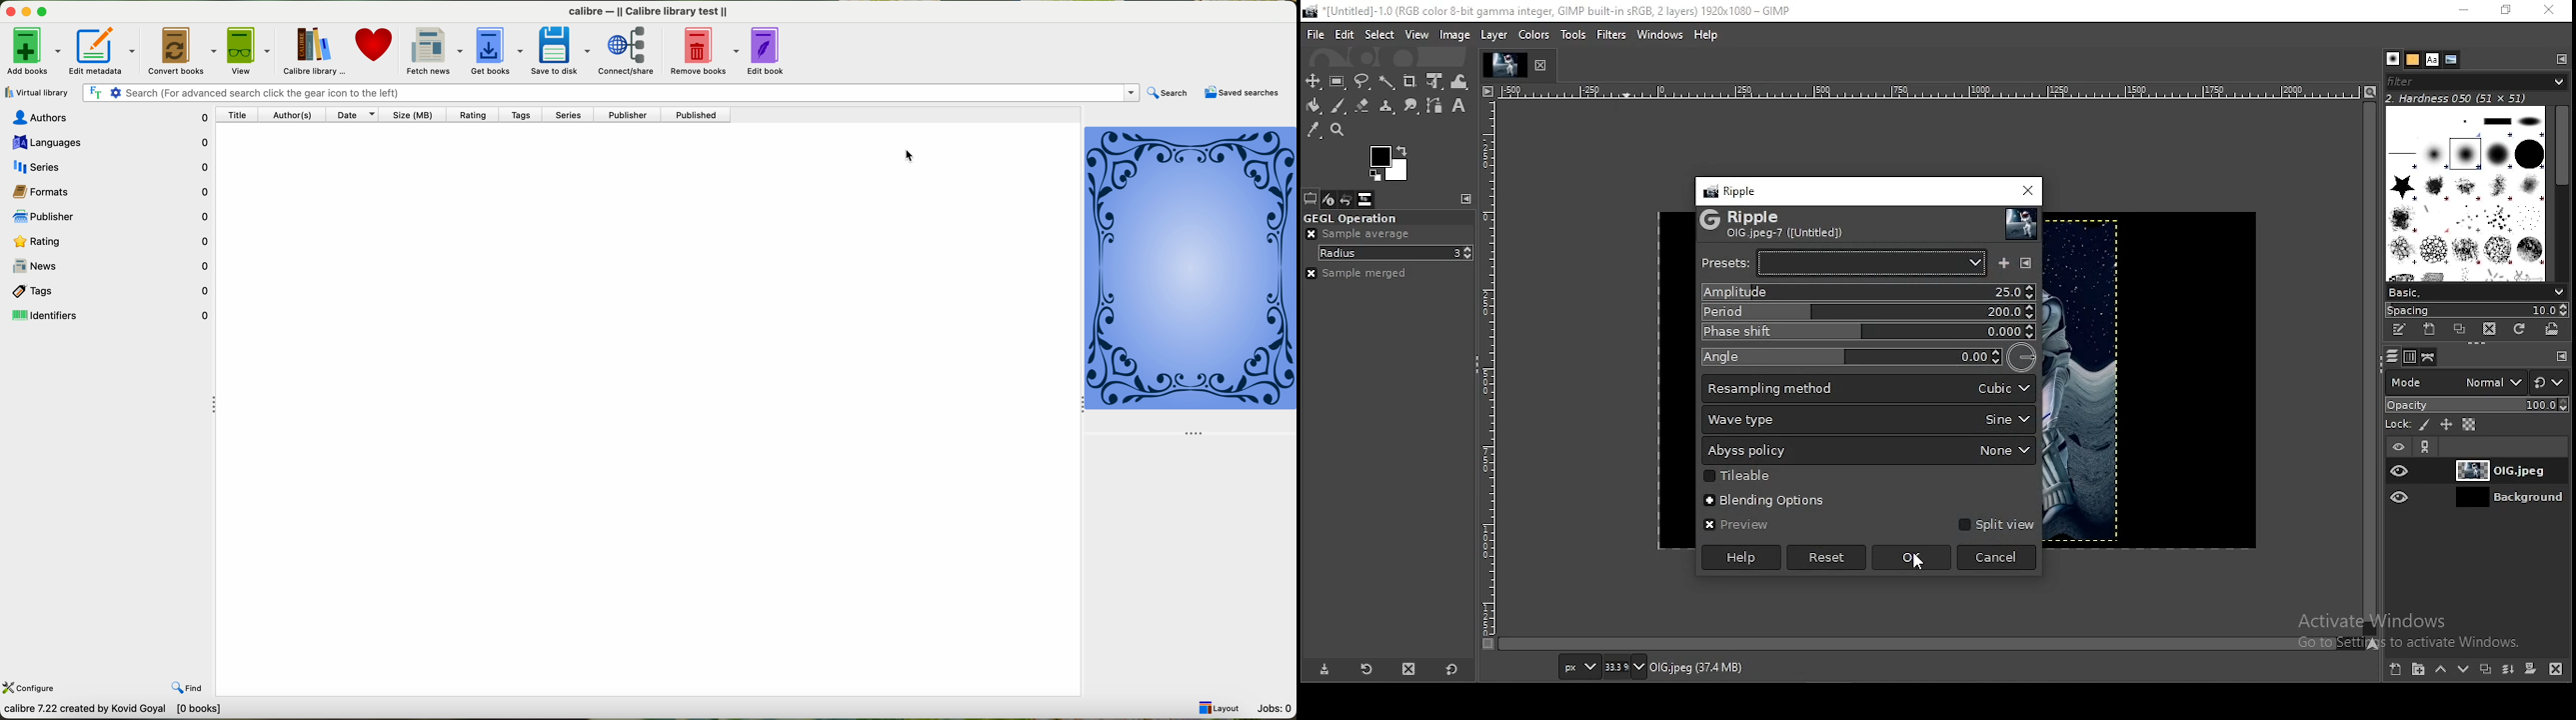 The height and width of the screenshot is (728, 2576). What do you see at coordinates (2456, 382) in the screenshot?
I see `layer mode` at bounding box center [2456, 382].